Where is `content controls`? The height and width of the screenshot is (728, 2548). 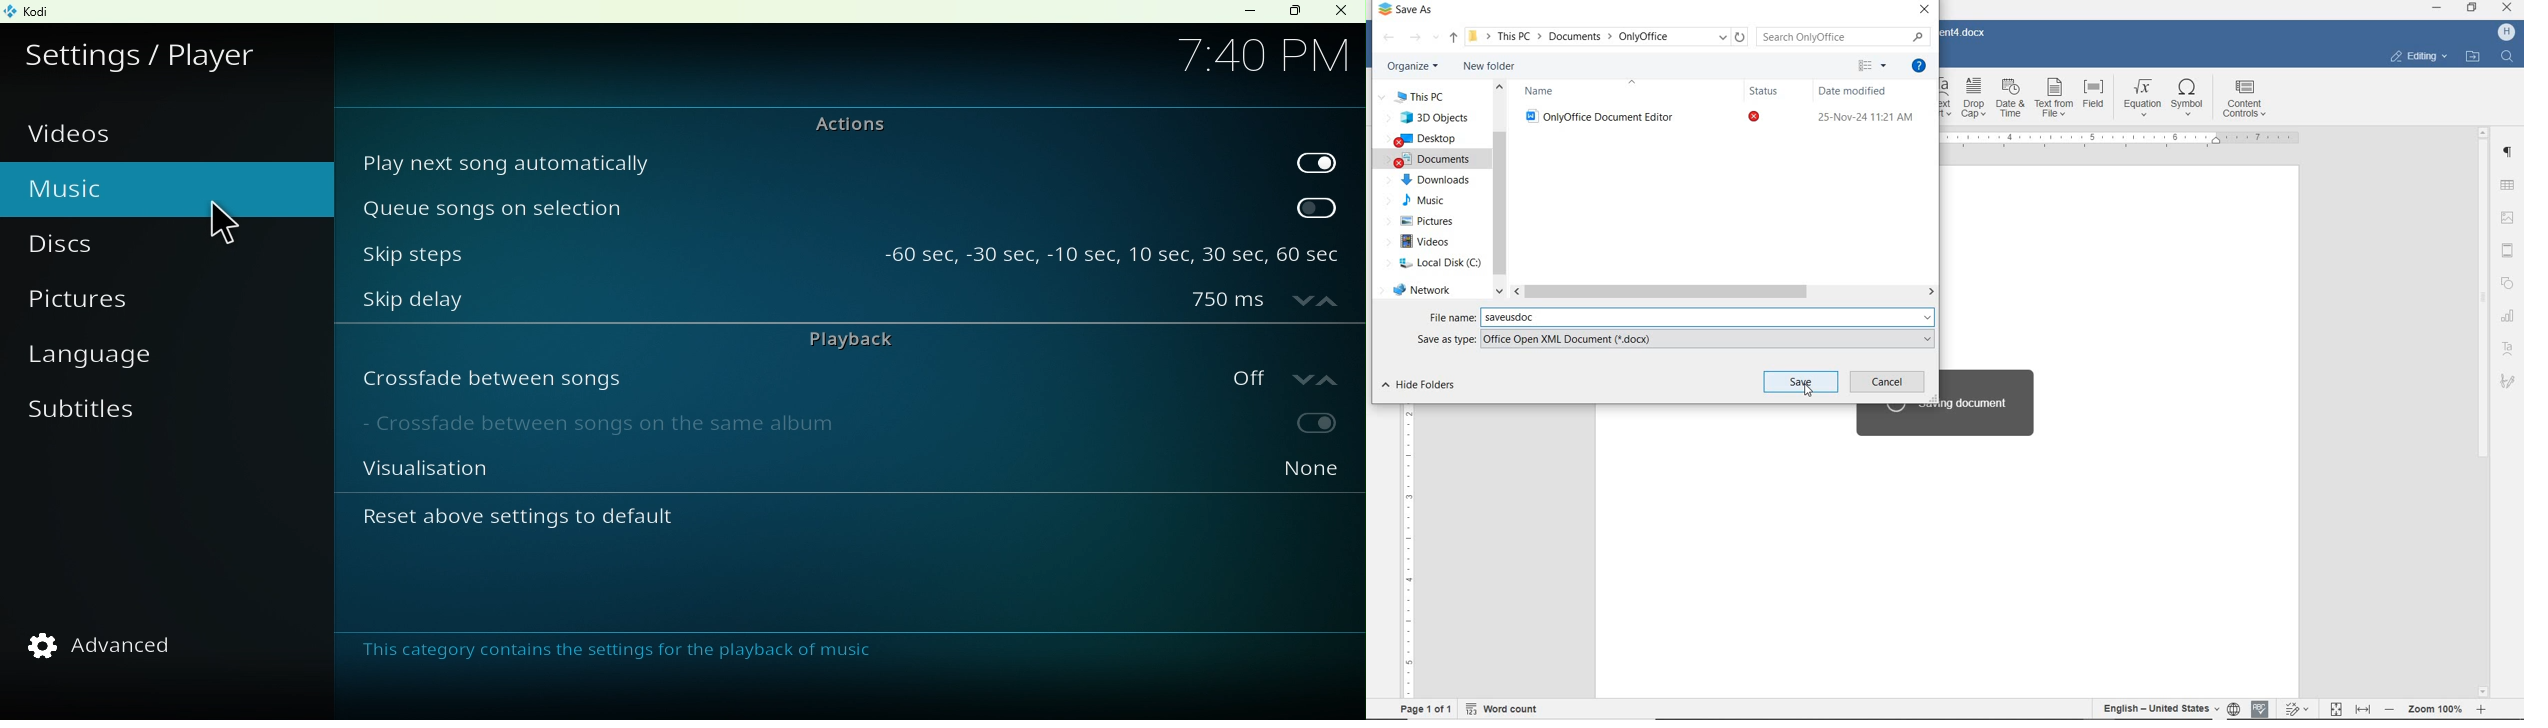 content controls is located at coordinates (2247, 100).